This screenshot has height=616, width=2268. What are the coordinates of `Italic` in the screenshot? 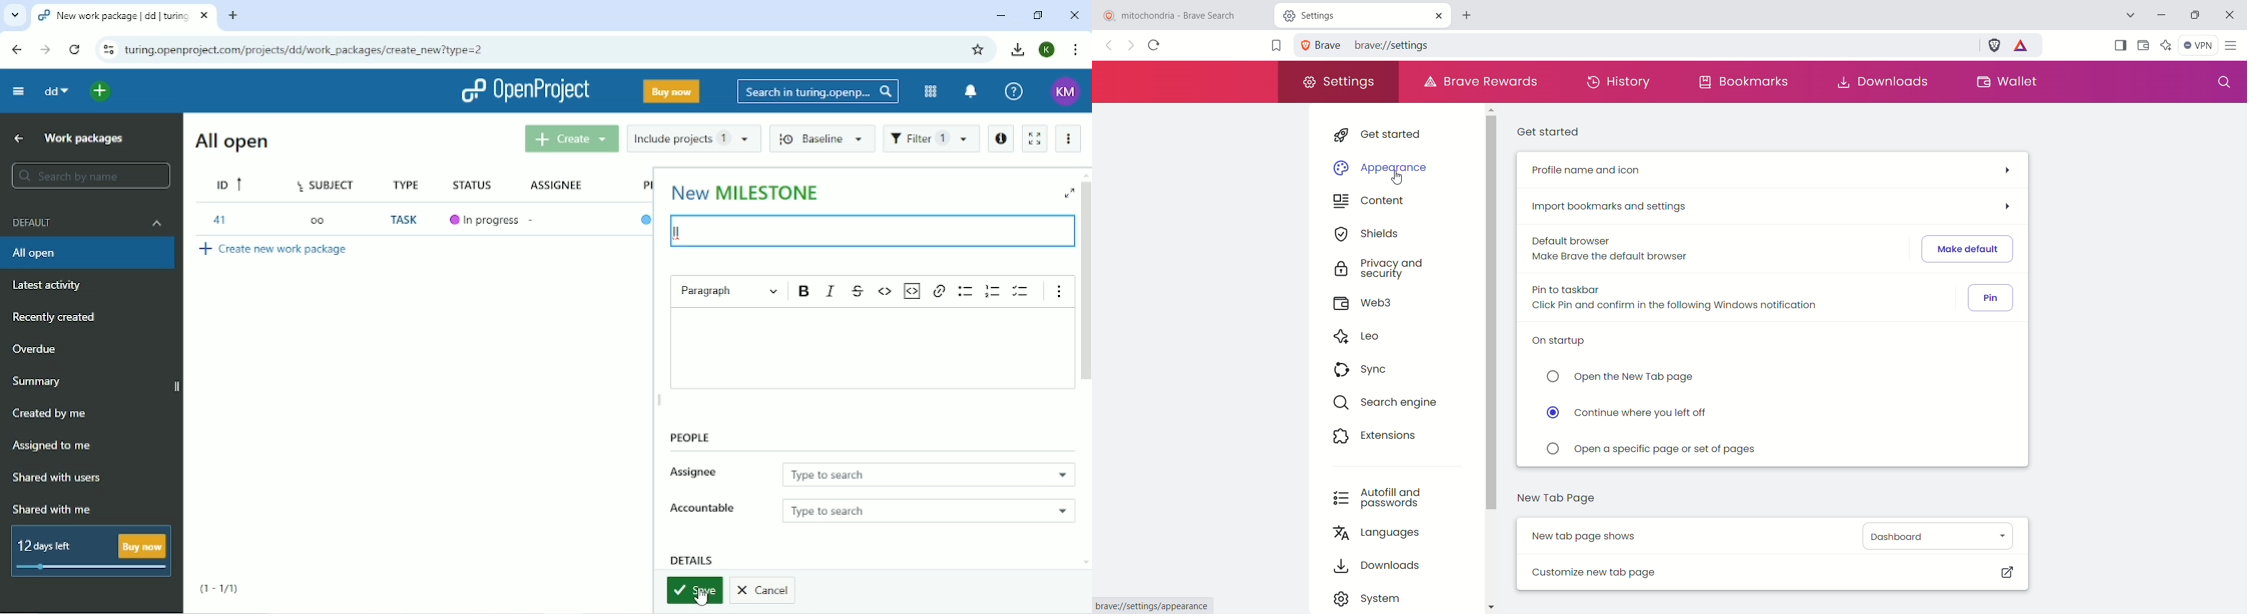 It's located at (831, 291).